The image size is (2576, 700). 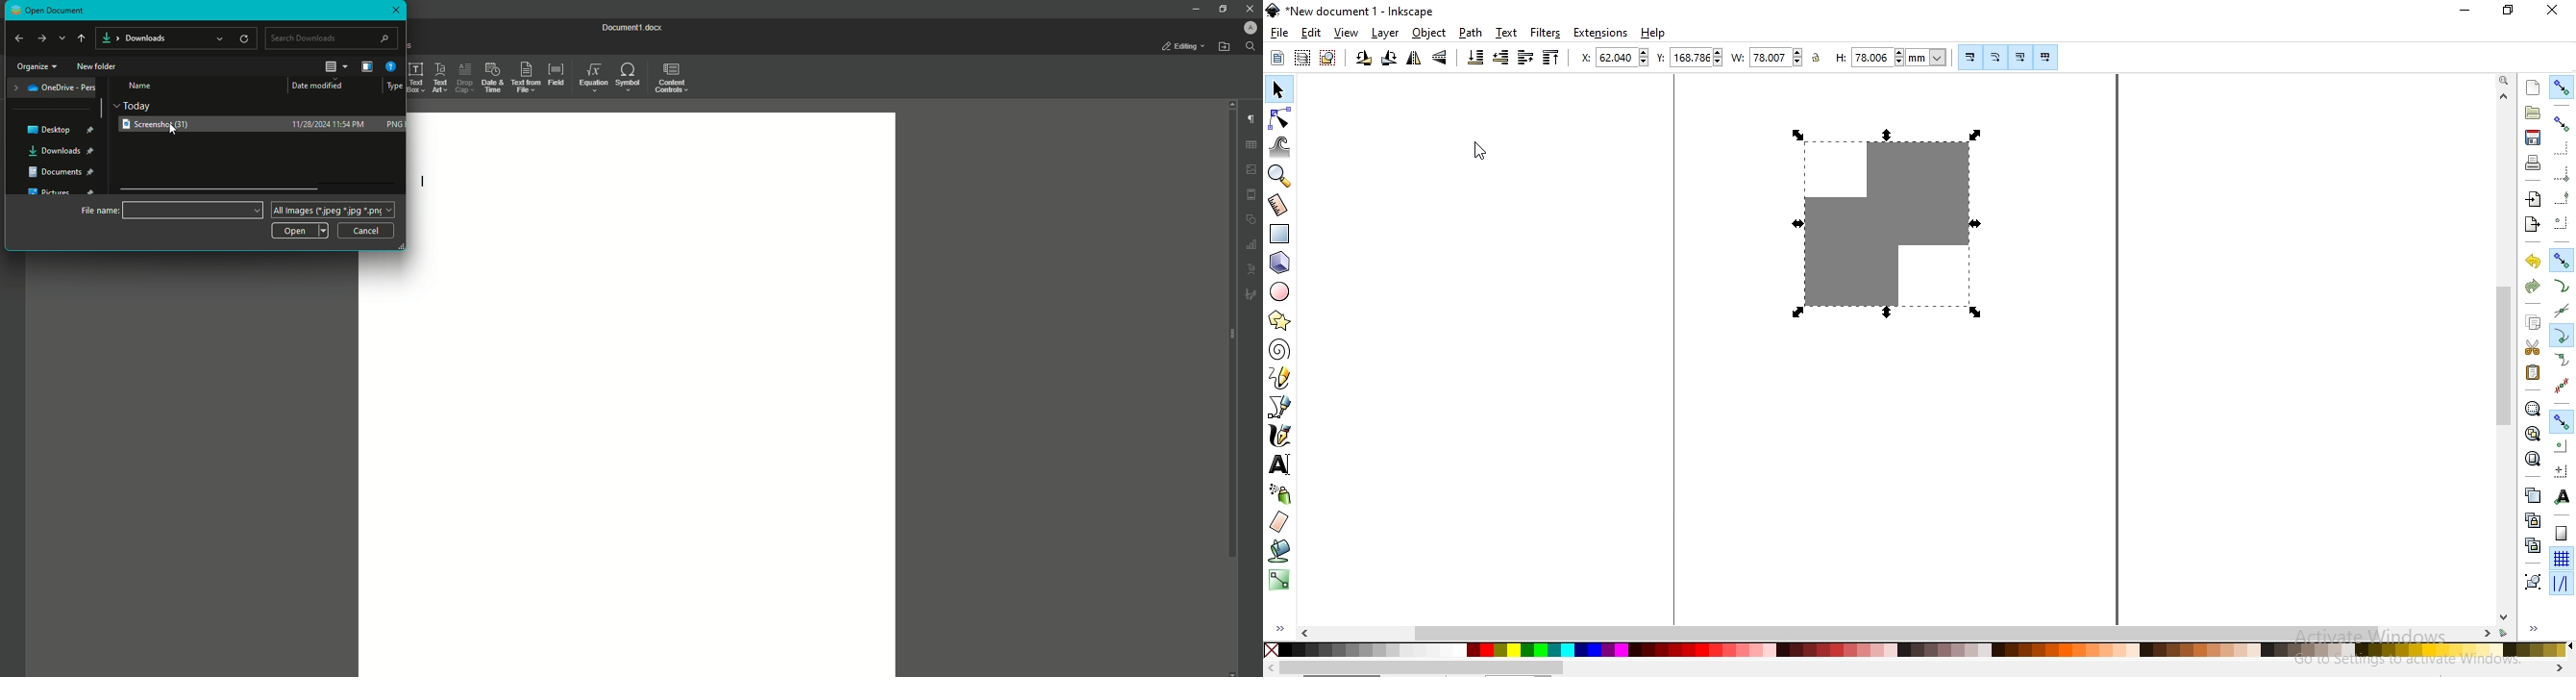 I want to click on Back, so click(x=18, y=39).